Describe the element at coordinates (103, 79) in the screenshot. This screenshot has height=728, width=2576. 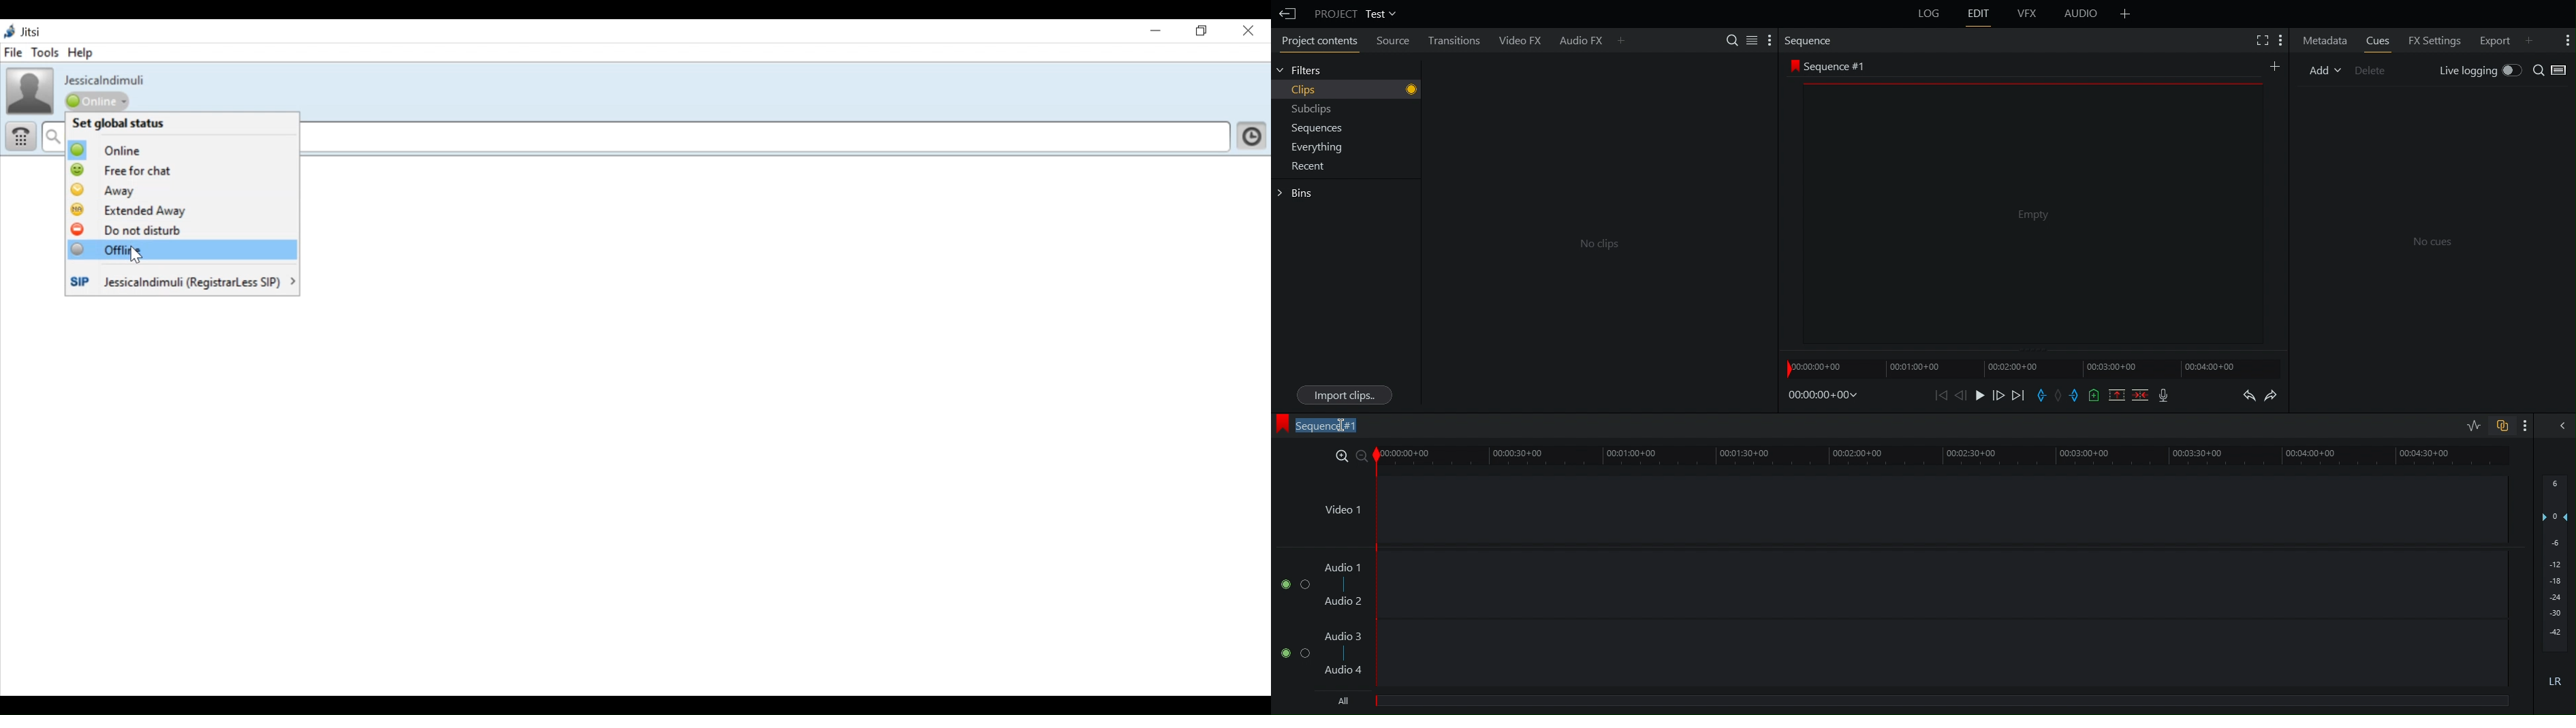
I see `ID name` at that location.